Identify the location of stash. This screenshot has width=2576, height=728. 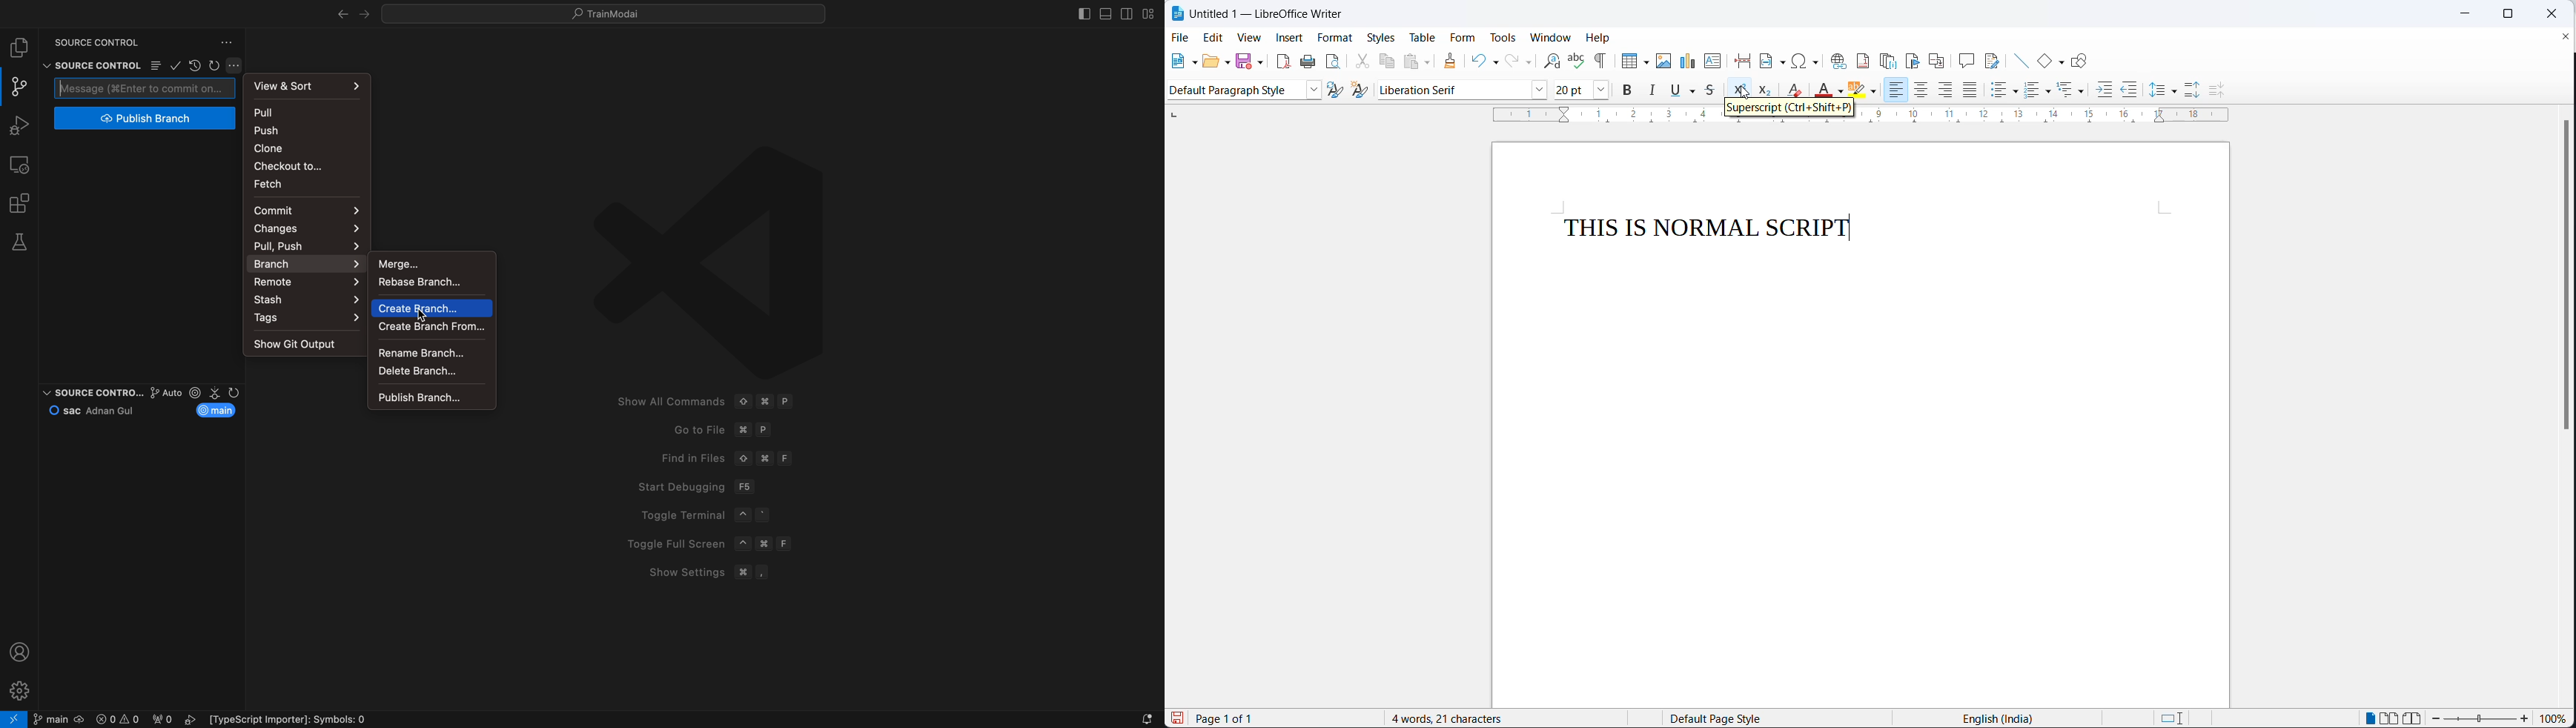
(308, 300).